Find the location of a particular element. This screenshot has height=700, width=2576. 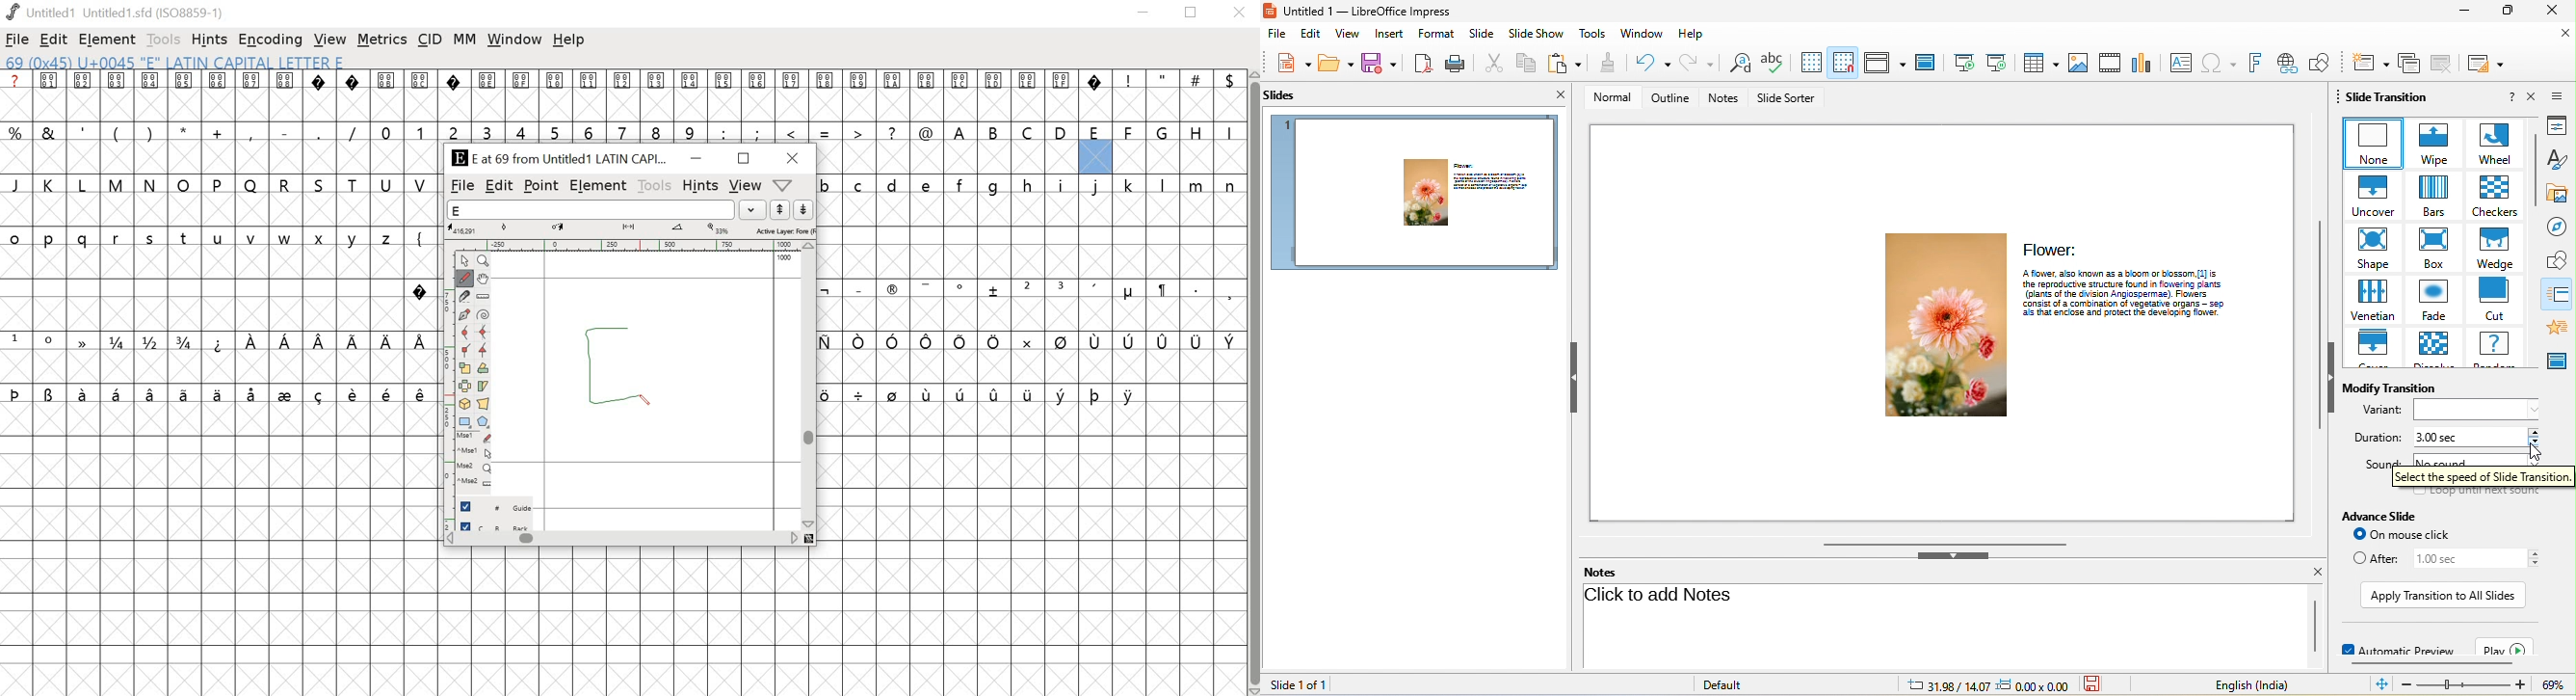

new is located at coordinates (1290, 66).